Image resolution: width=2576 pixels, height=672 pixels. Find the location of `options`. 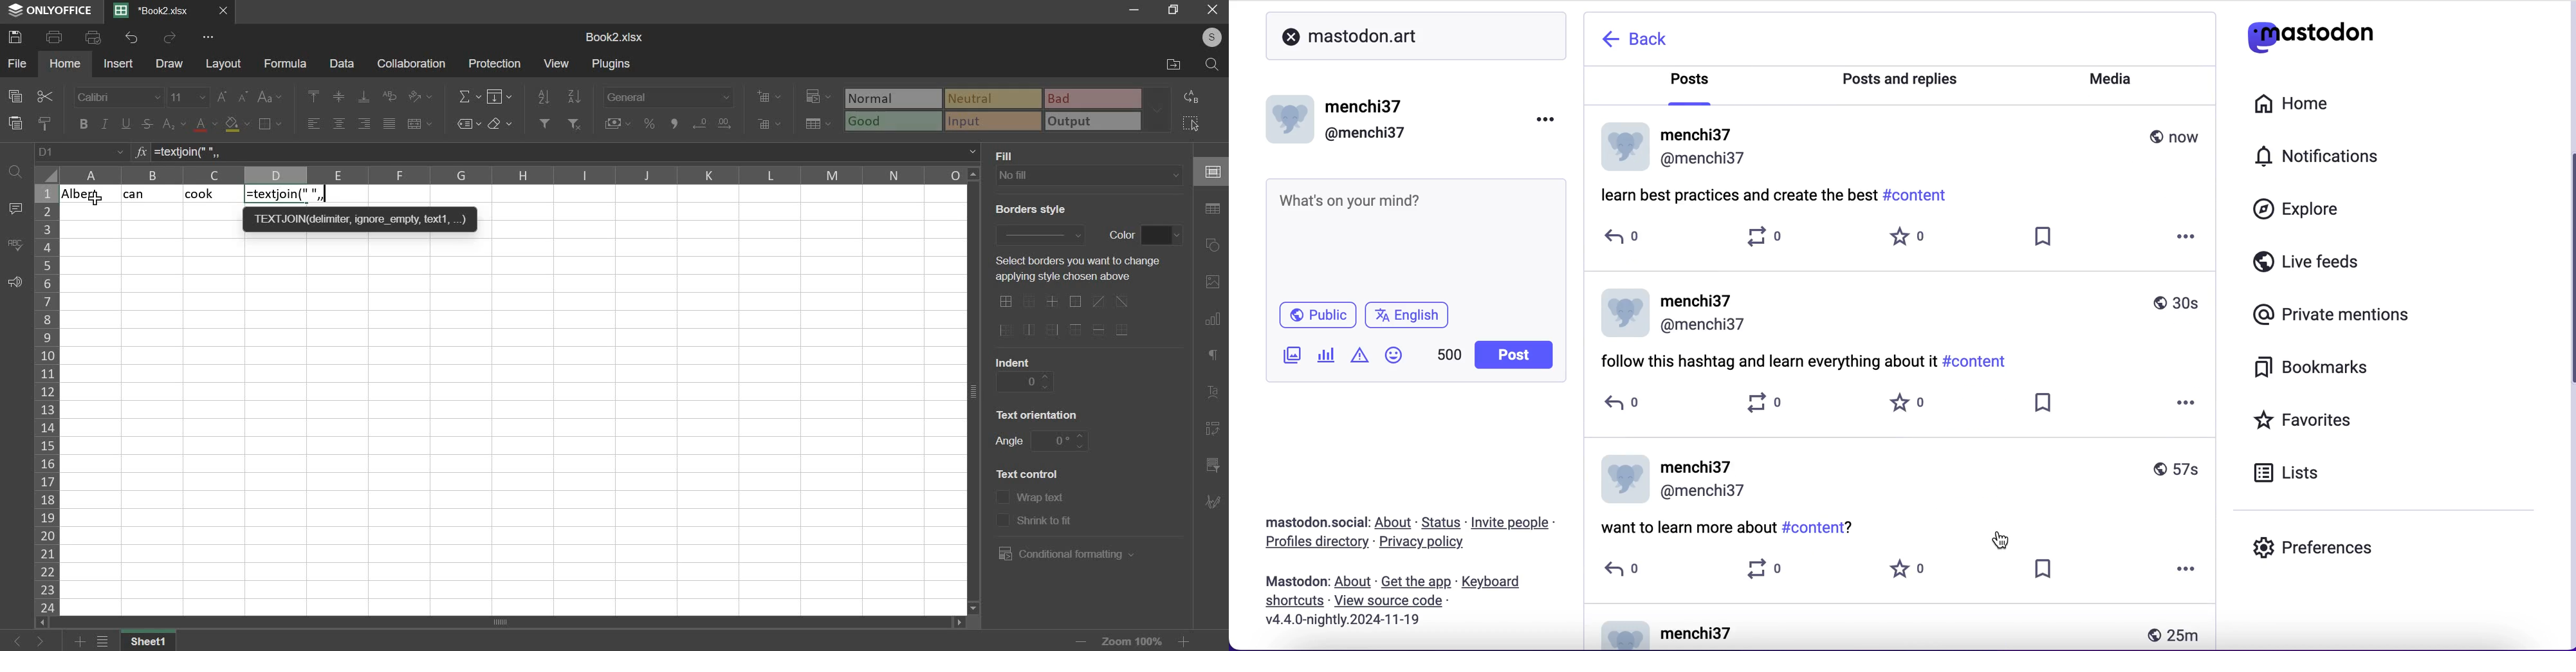

options is located at coordinates (2188, 239).